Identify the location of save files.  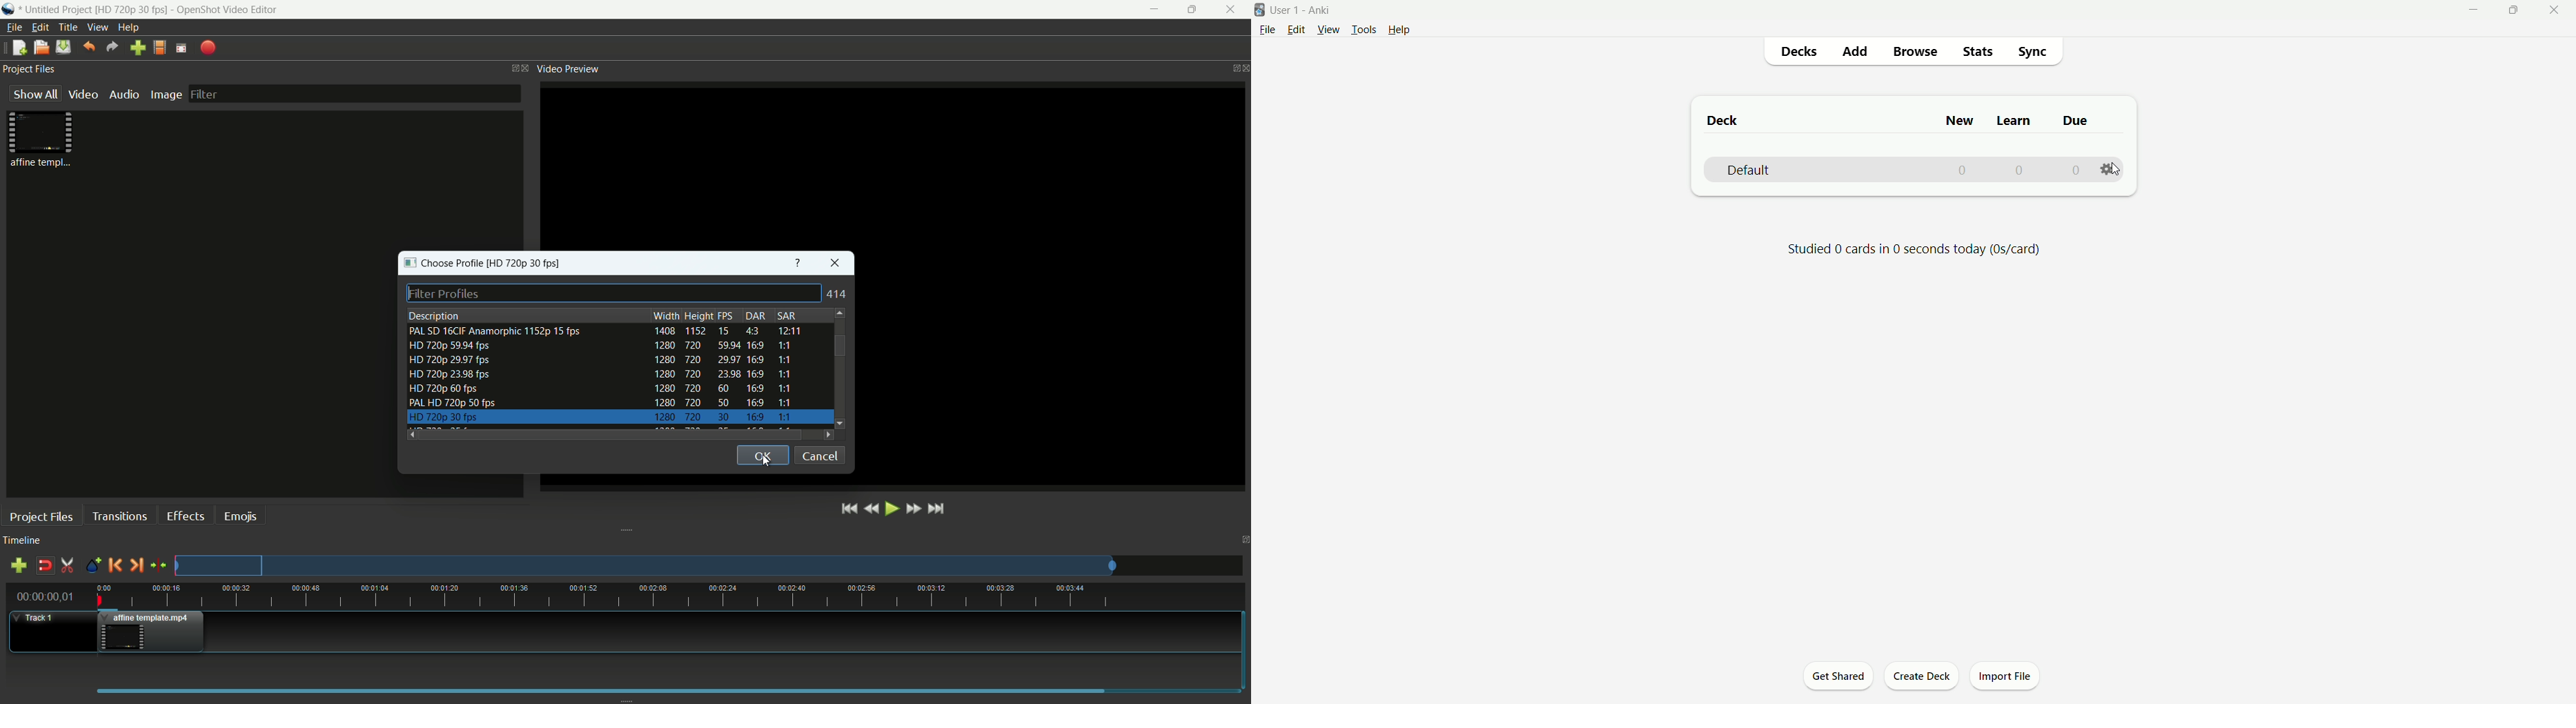
(63, 47).